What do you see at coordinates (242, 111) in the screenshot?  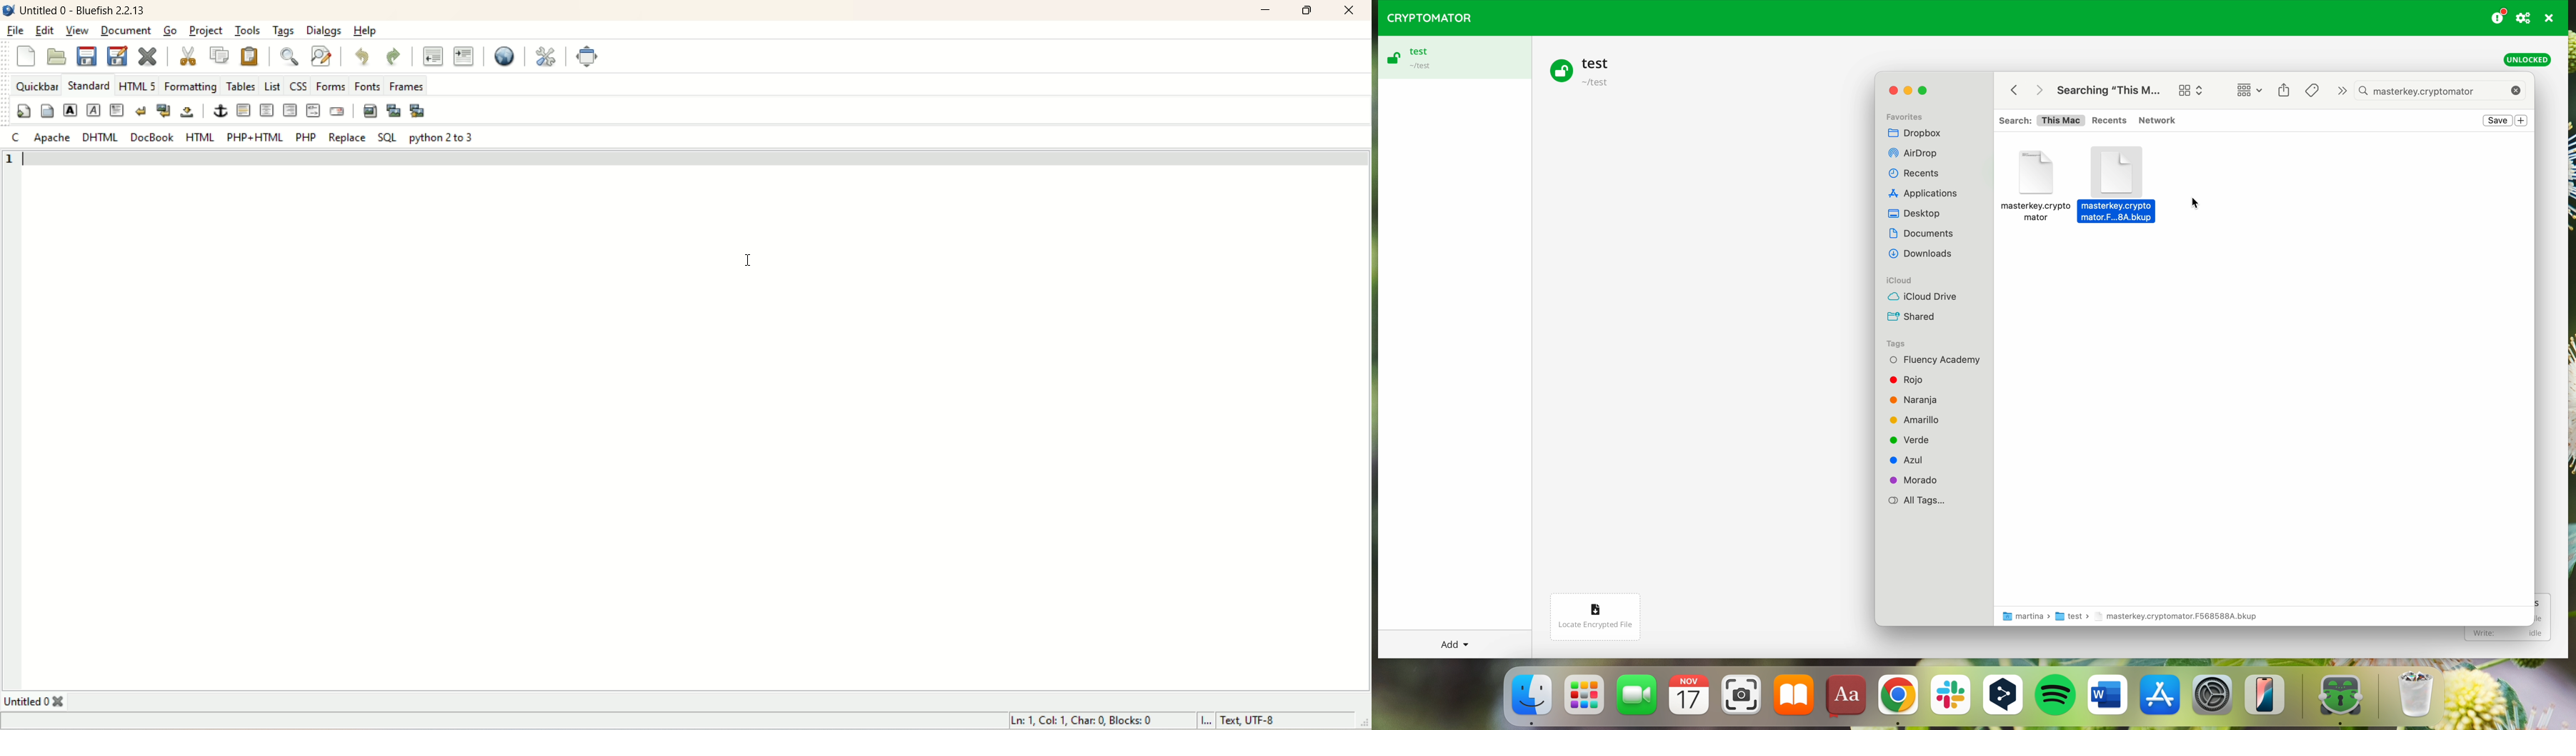 I see `horizontal rule` at bounding box center [242, 111].